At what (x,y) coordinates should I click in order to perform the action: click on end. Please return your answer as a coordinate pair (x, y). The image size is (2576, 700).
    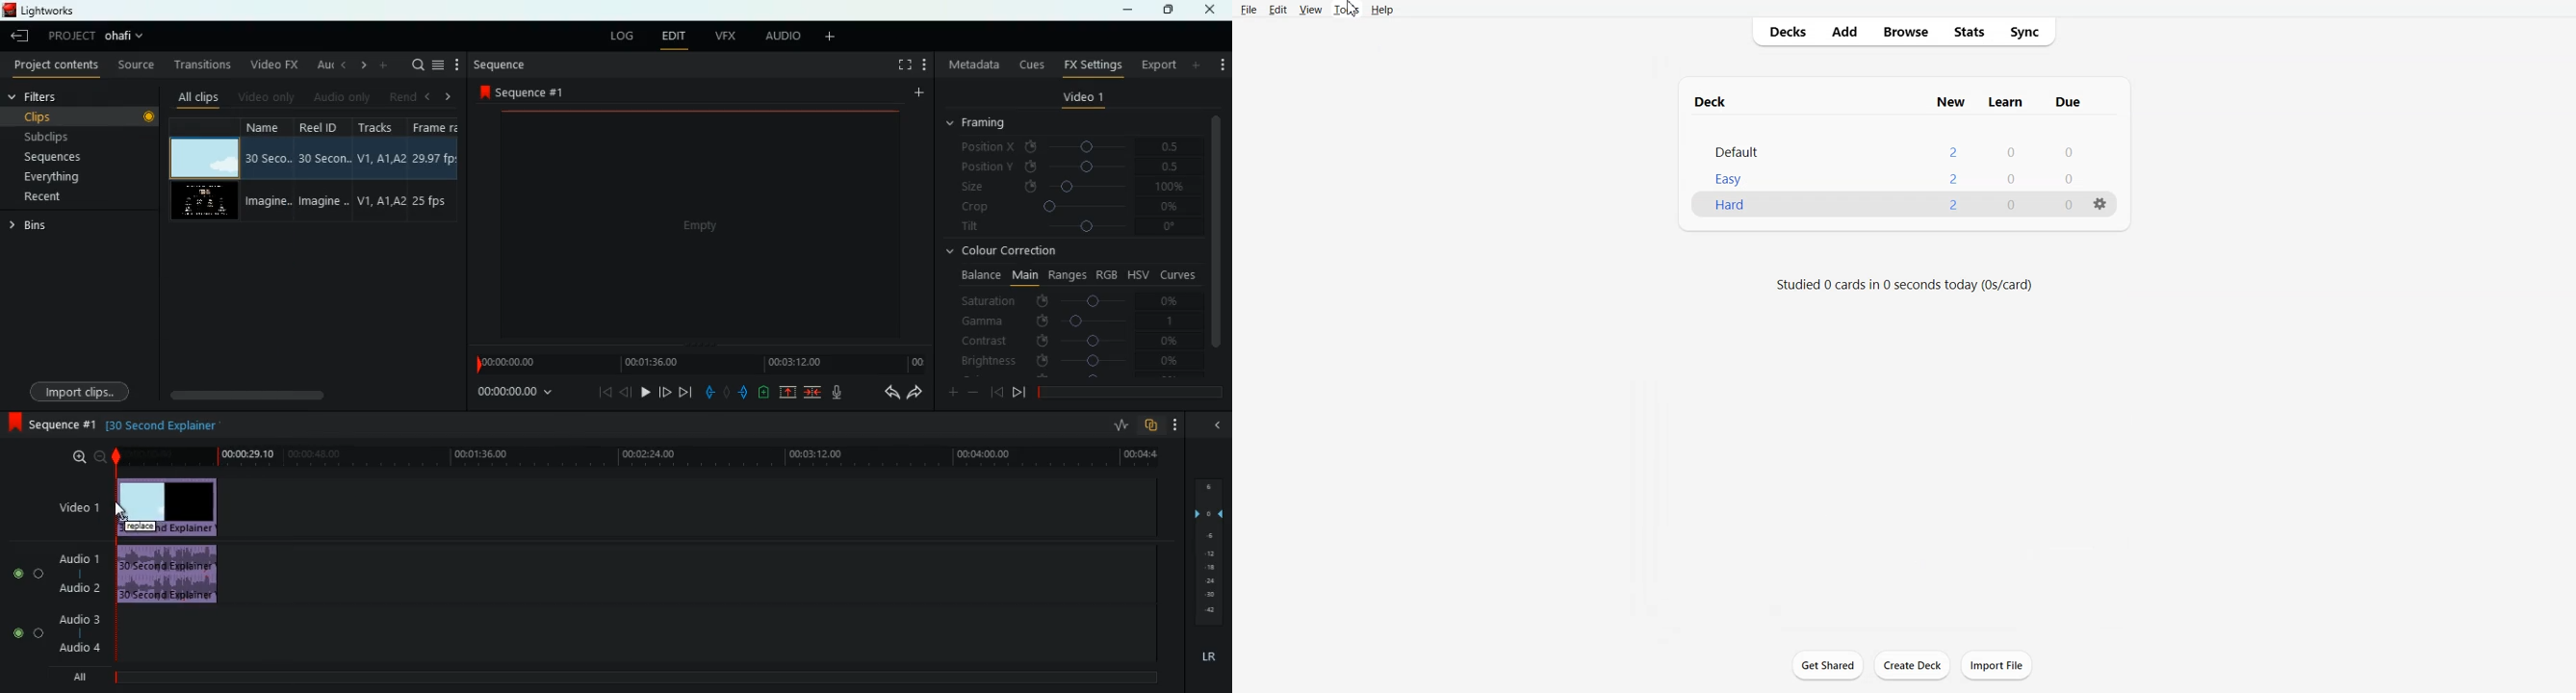
    Looking at the image, I should click on (1018, 392).